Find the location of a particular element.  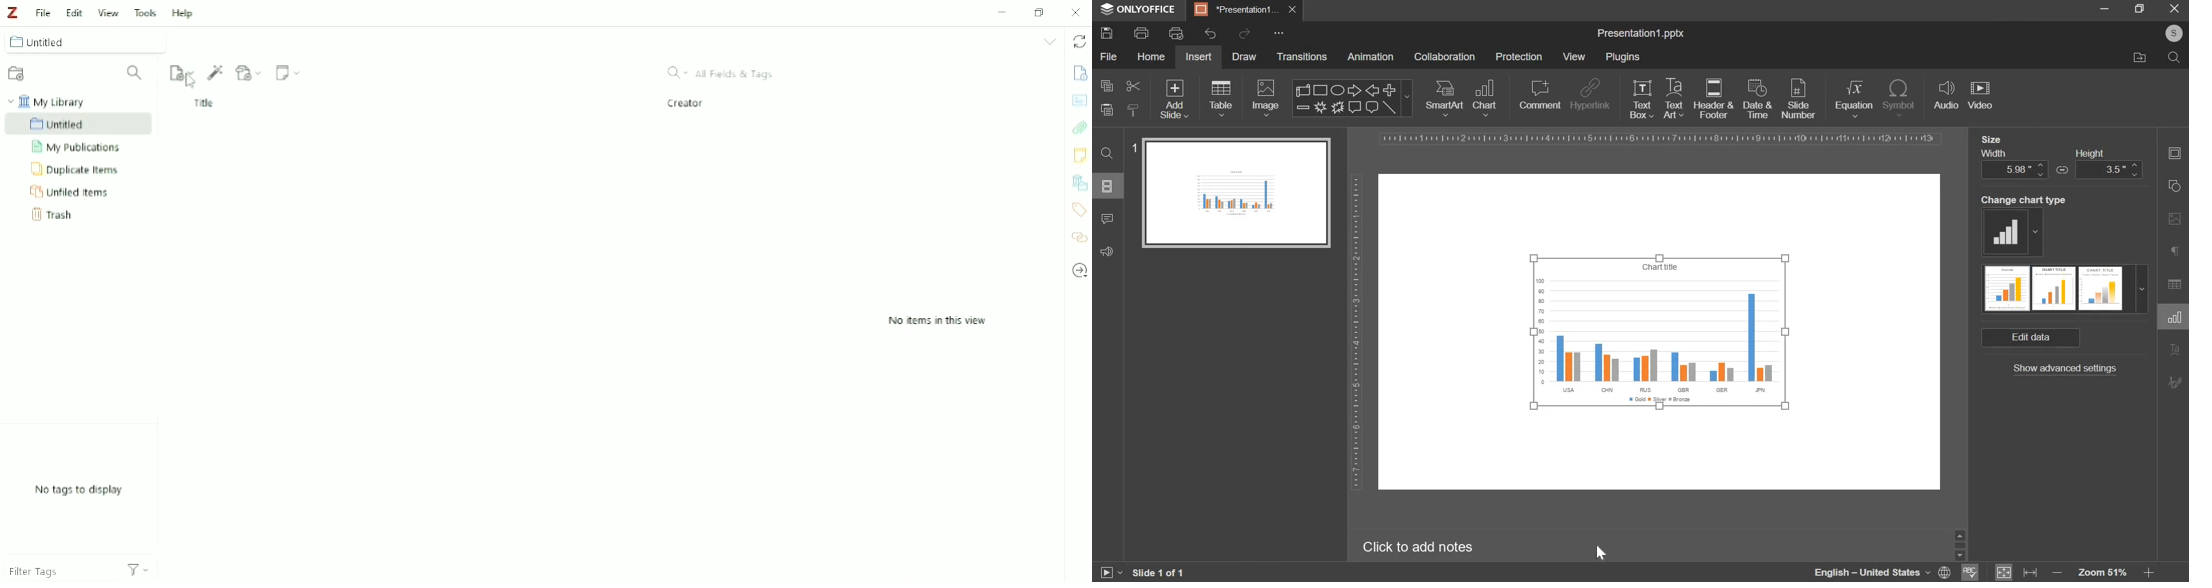

slide number is located at coordinates (1799, 98).